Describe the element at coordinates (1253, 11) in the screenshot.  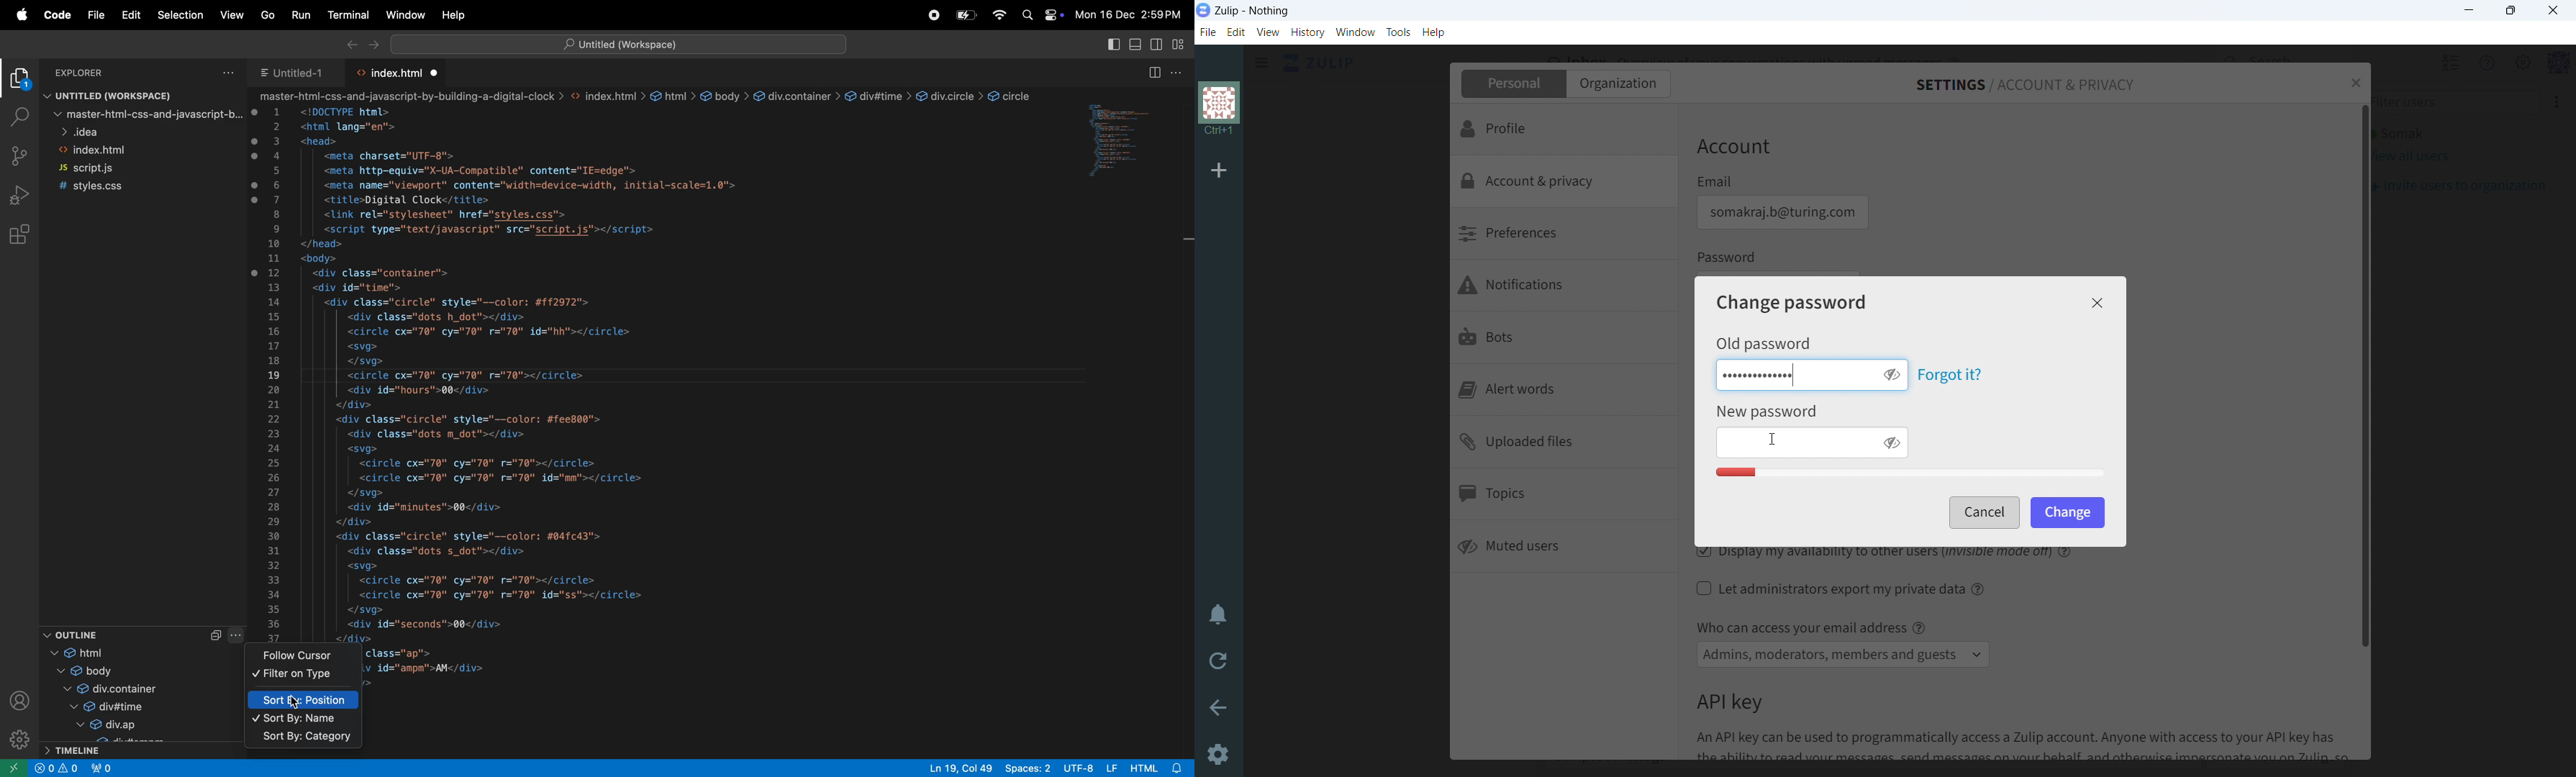
I see `title` at that location.